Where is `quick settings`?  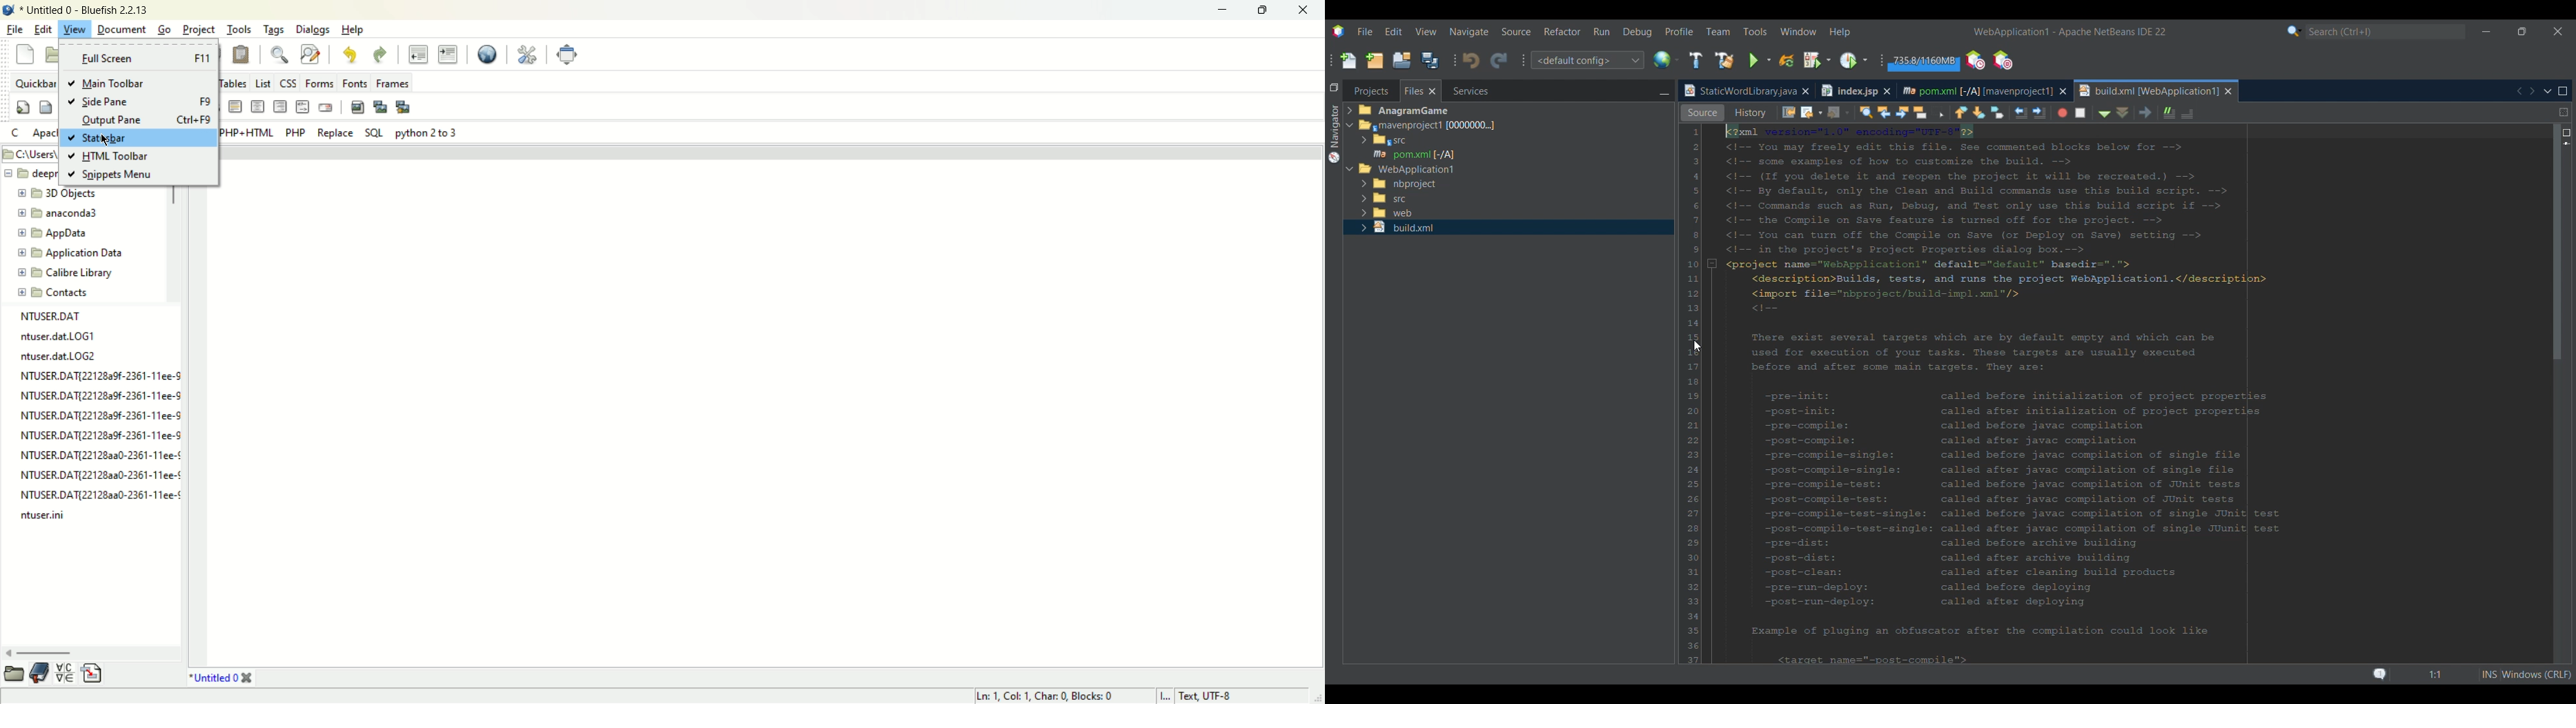
quick settings is located at coordinates (17, 133).